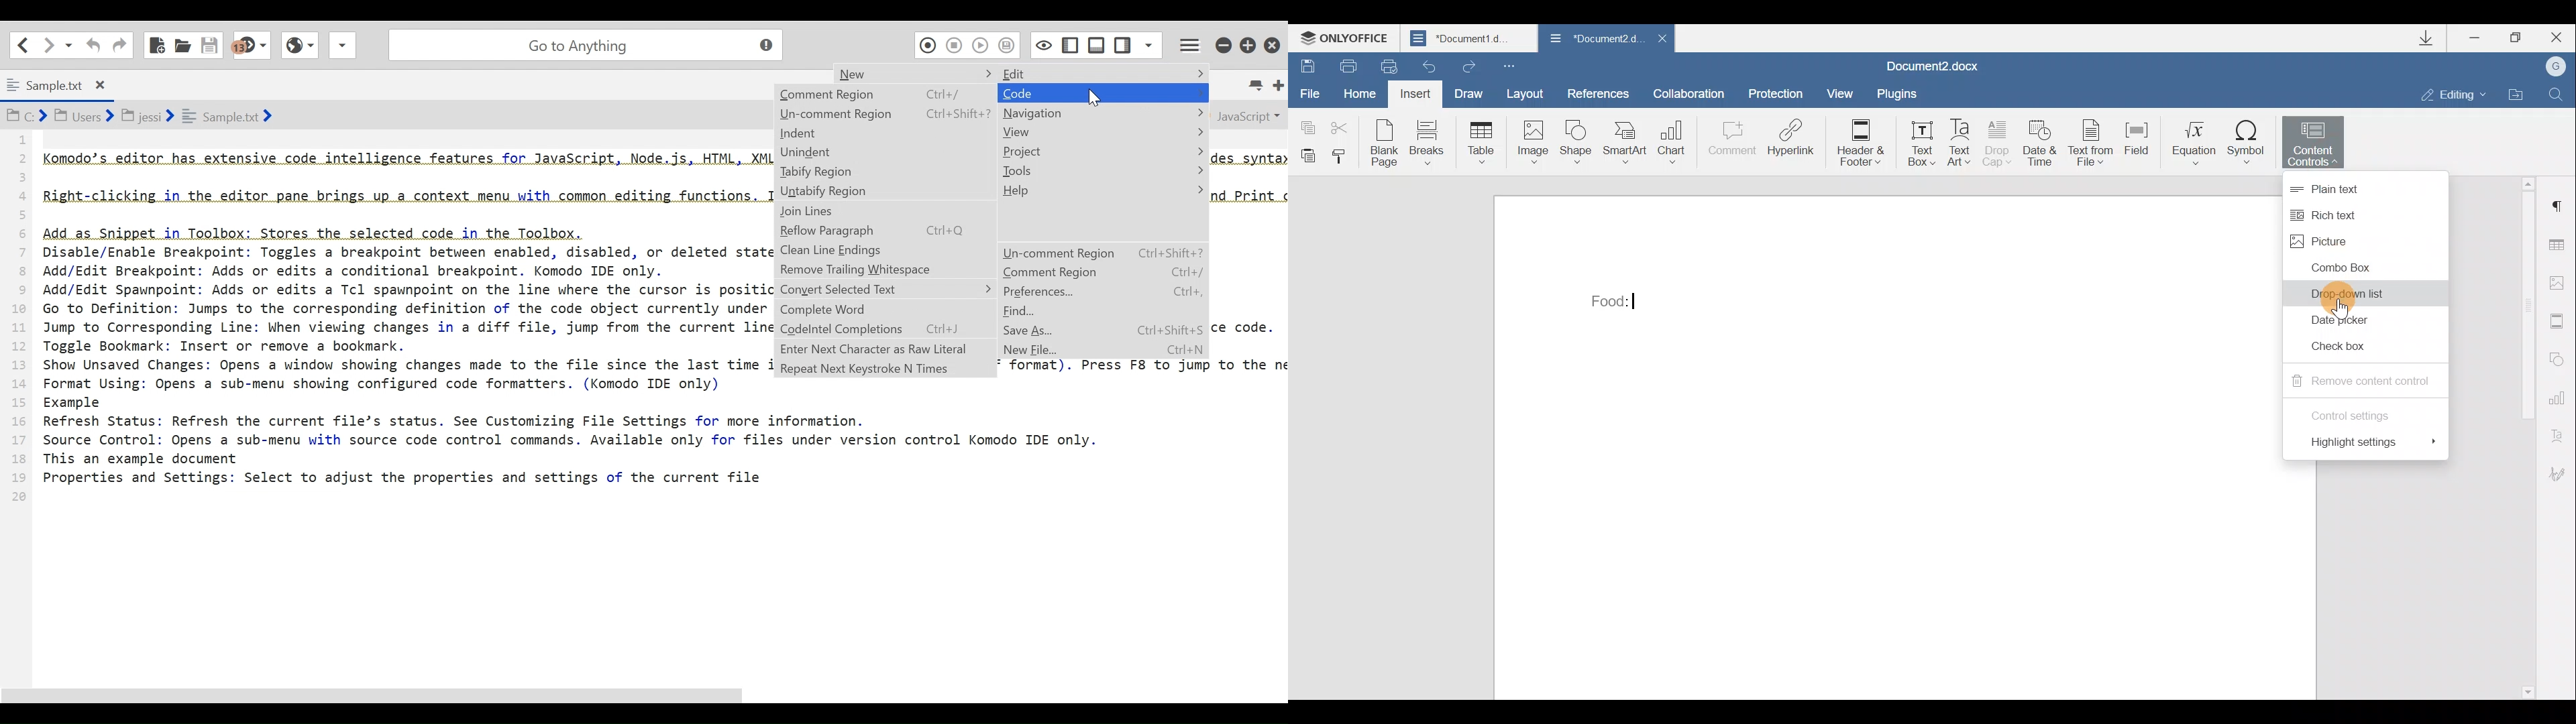  Describe the element at coordinates (1901, 94) in the screenshot. I see `Plugins` at that location.